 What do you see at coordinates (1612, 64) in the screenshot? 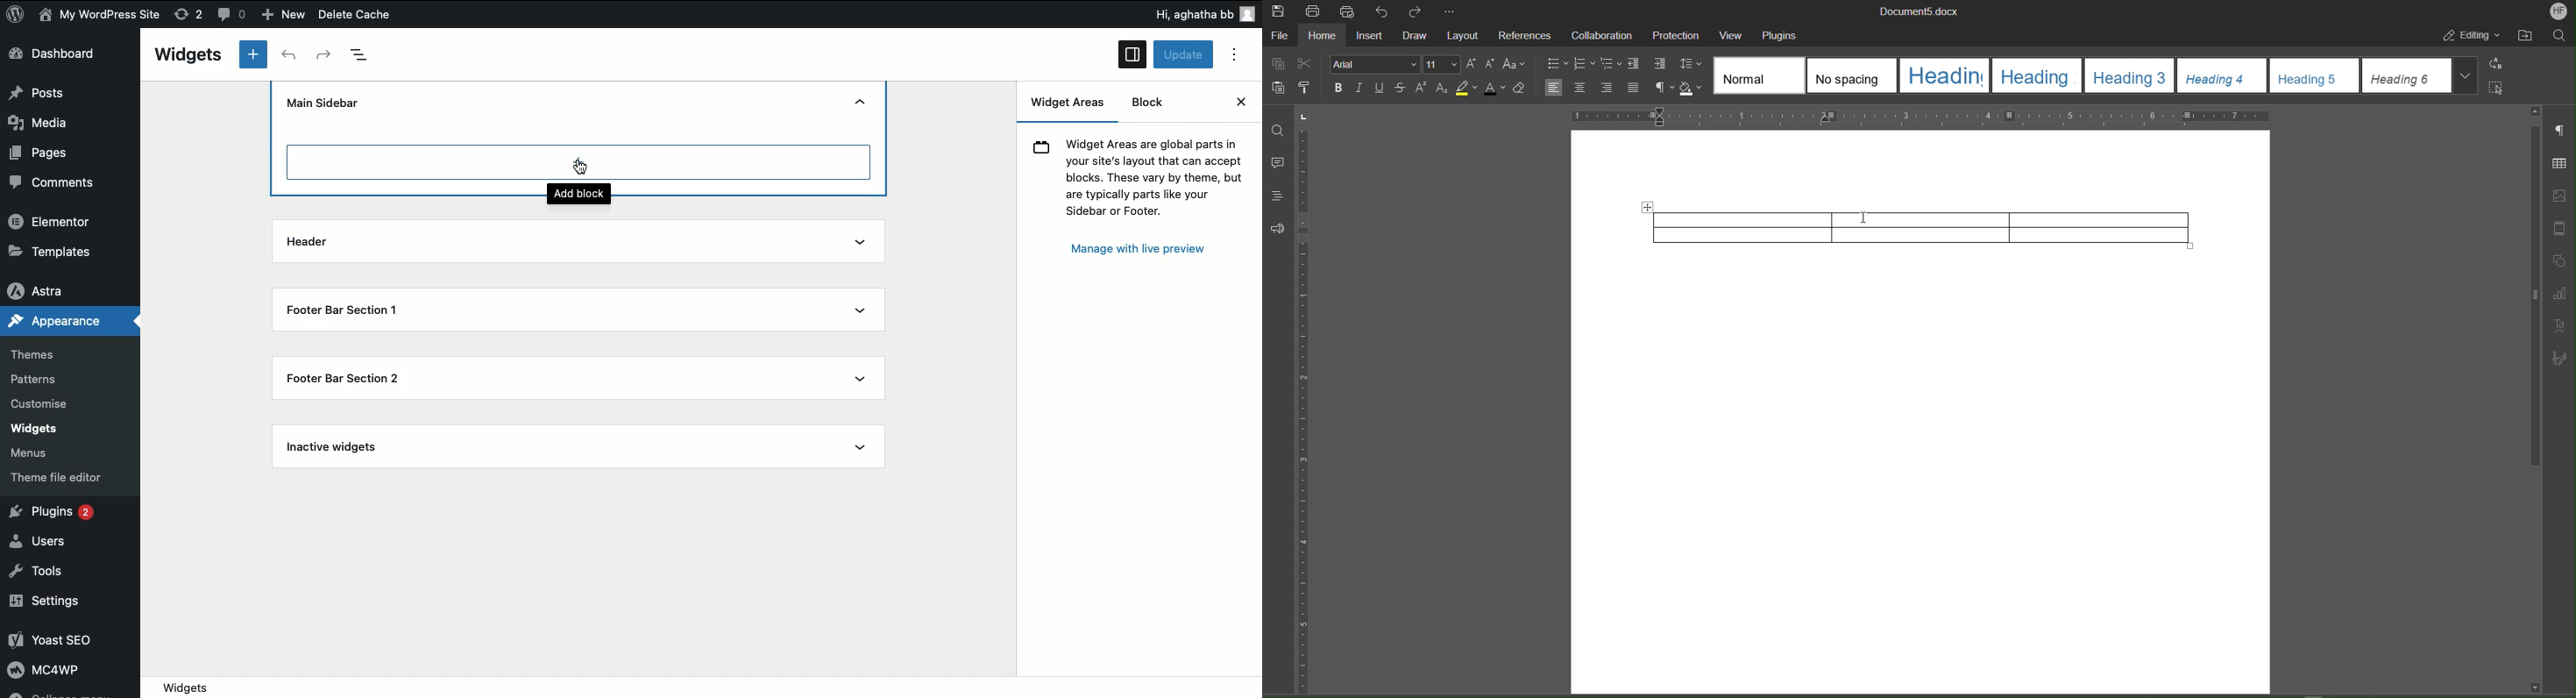
I see `Multilevel list` at bounding box center [1612, 64].